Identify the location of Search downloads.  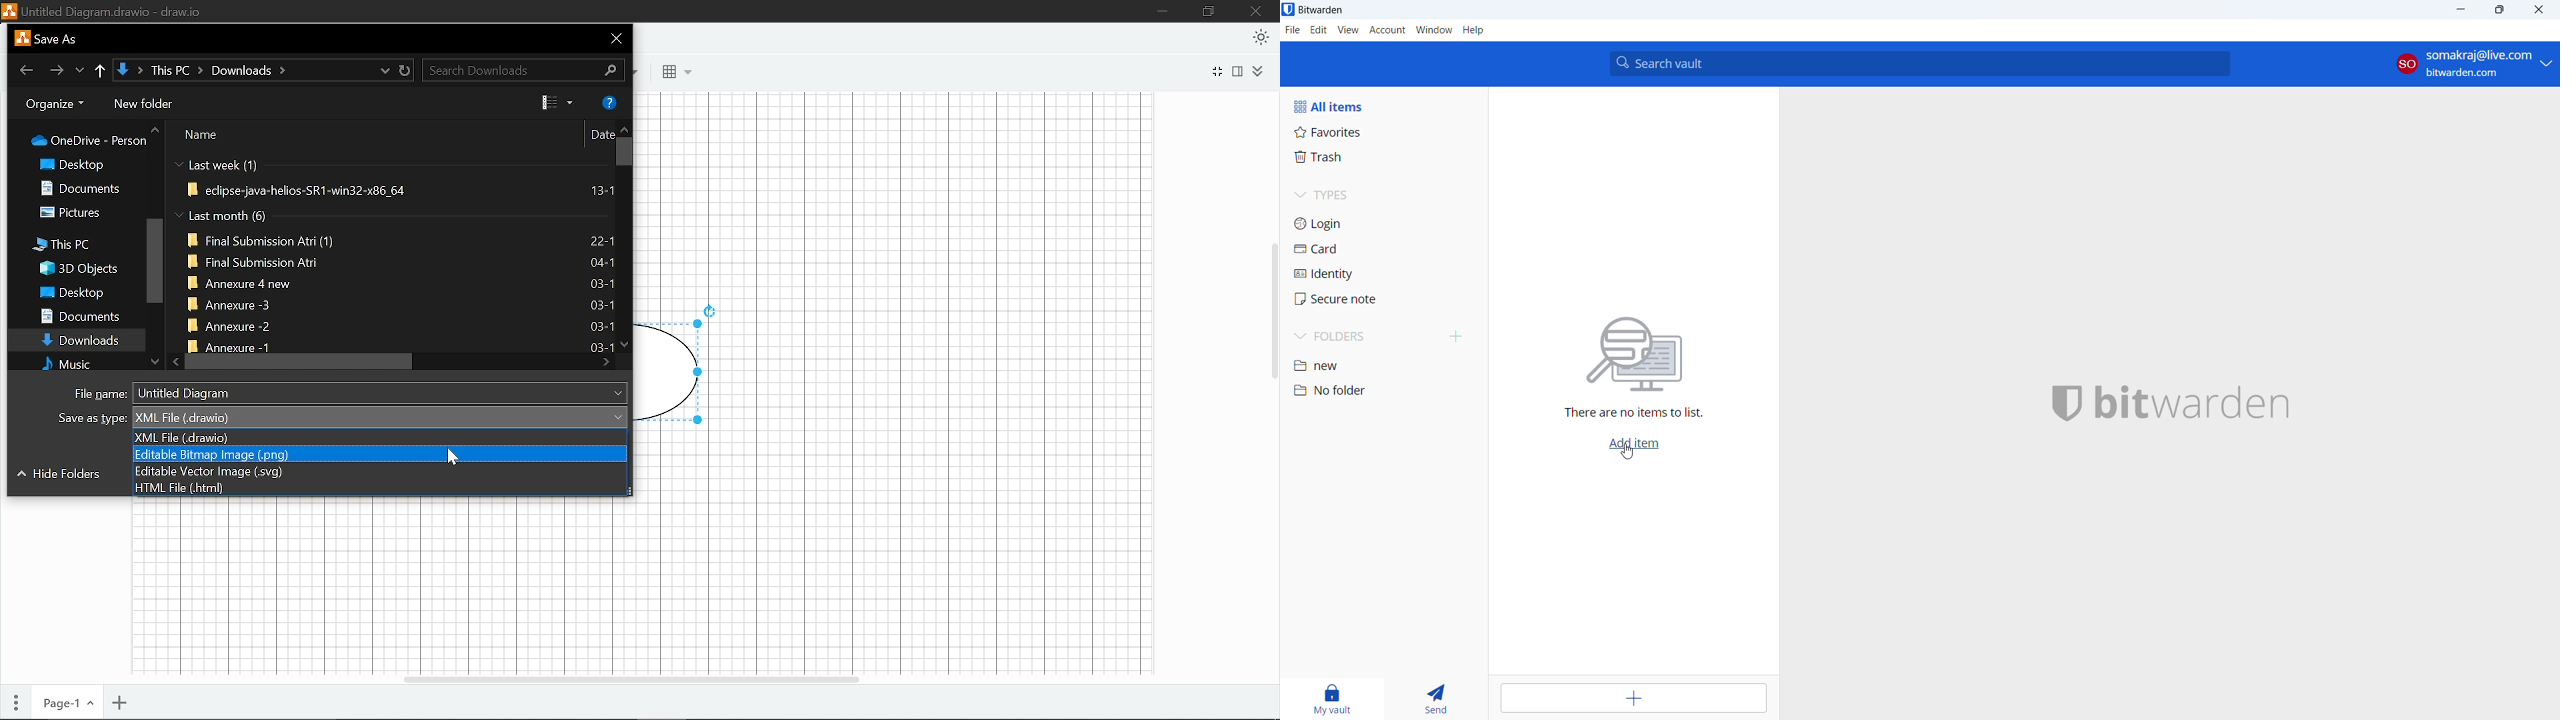
(526, 70).